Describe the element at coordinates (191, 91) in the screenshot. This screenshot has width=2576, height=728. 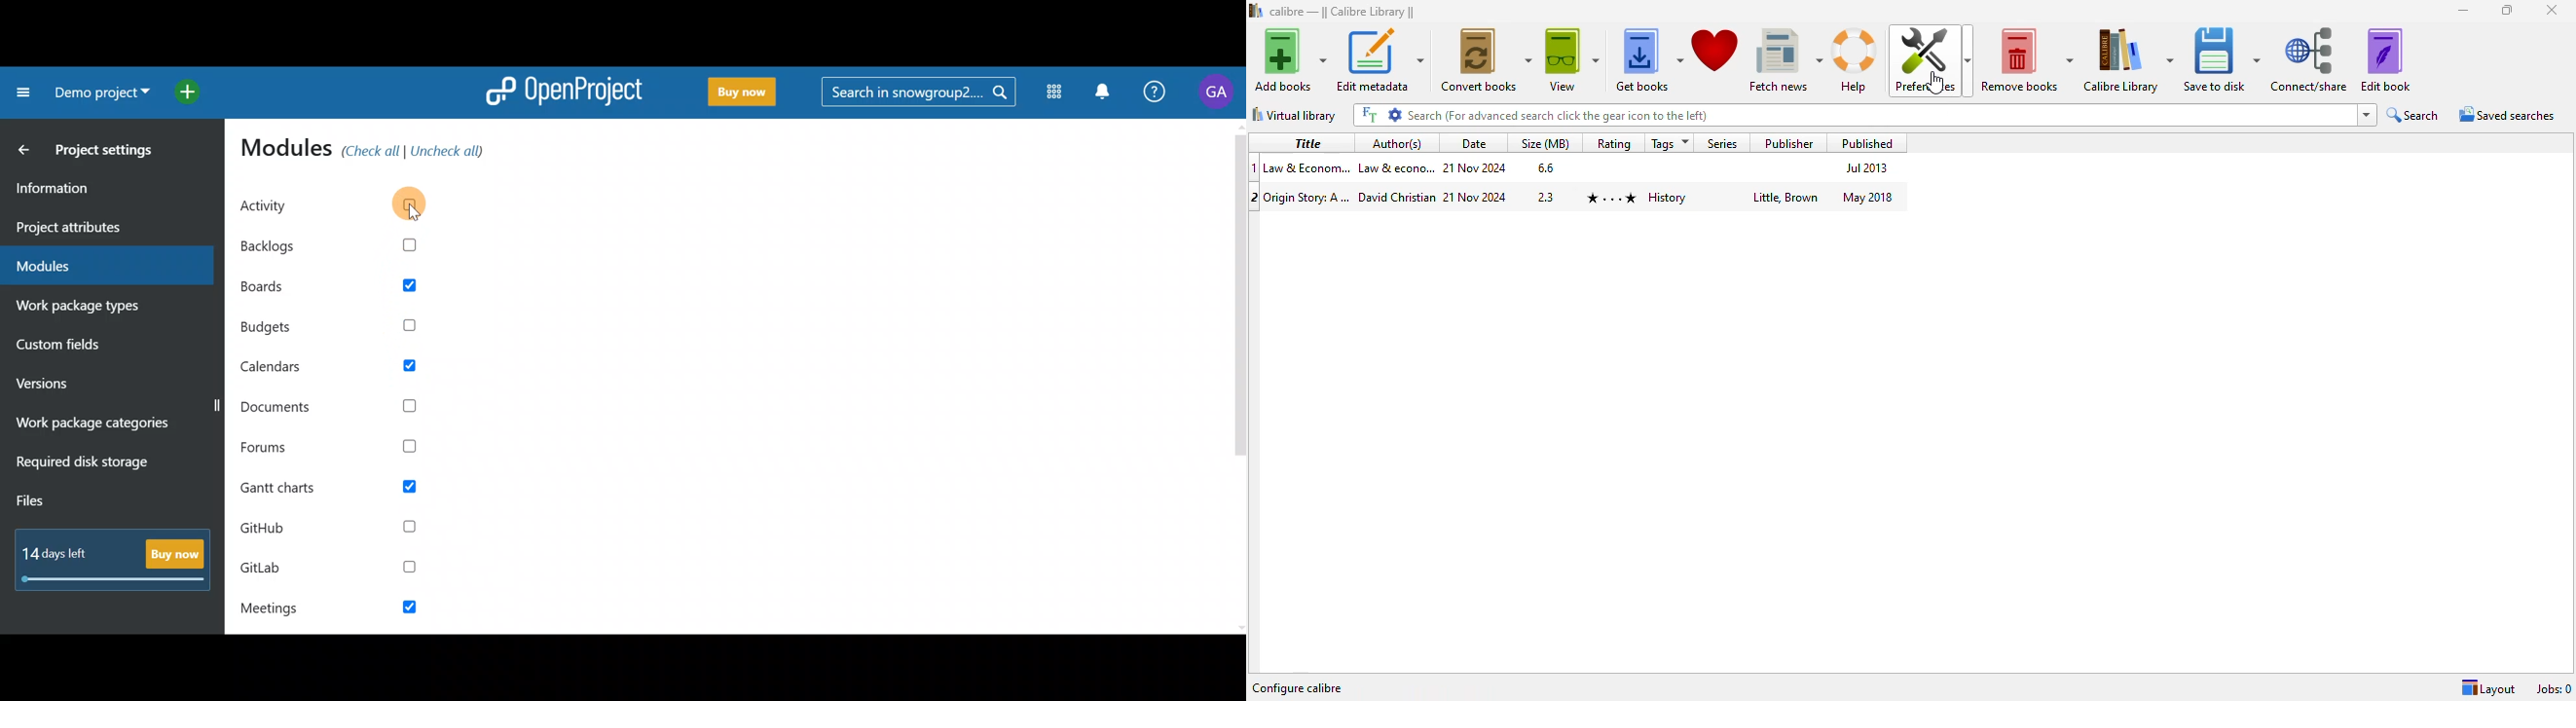
I see `Open quick add menu` at that location.